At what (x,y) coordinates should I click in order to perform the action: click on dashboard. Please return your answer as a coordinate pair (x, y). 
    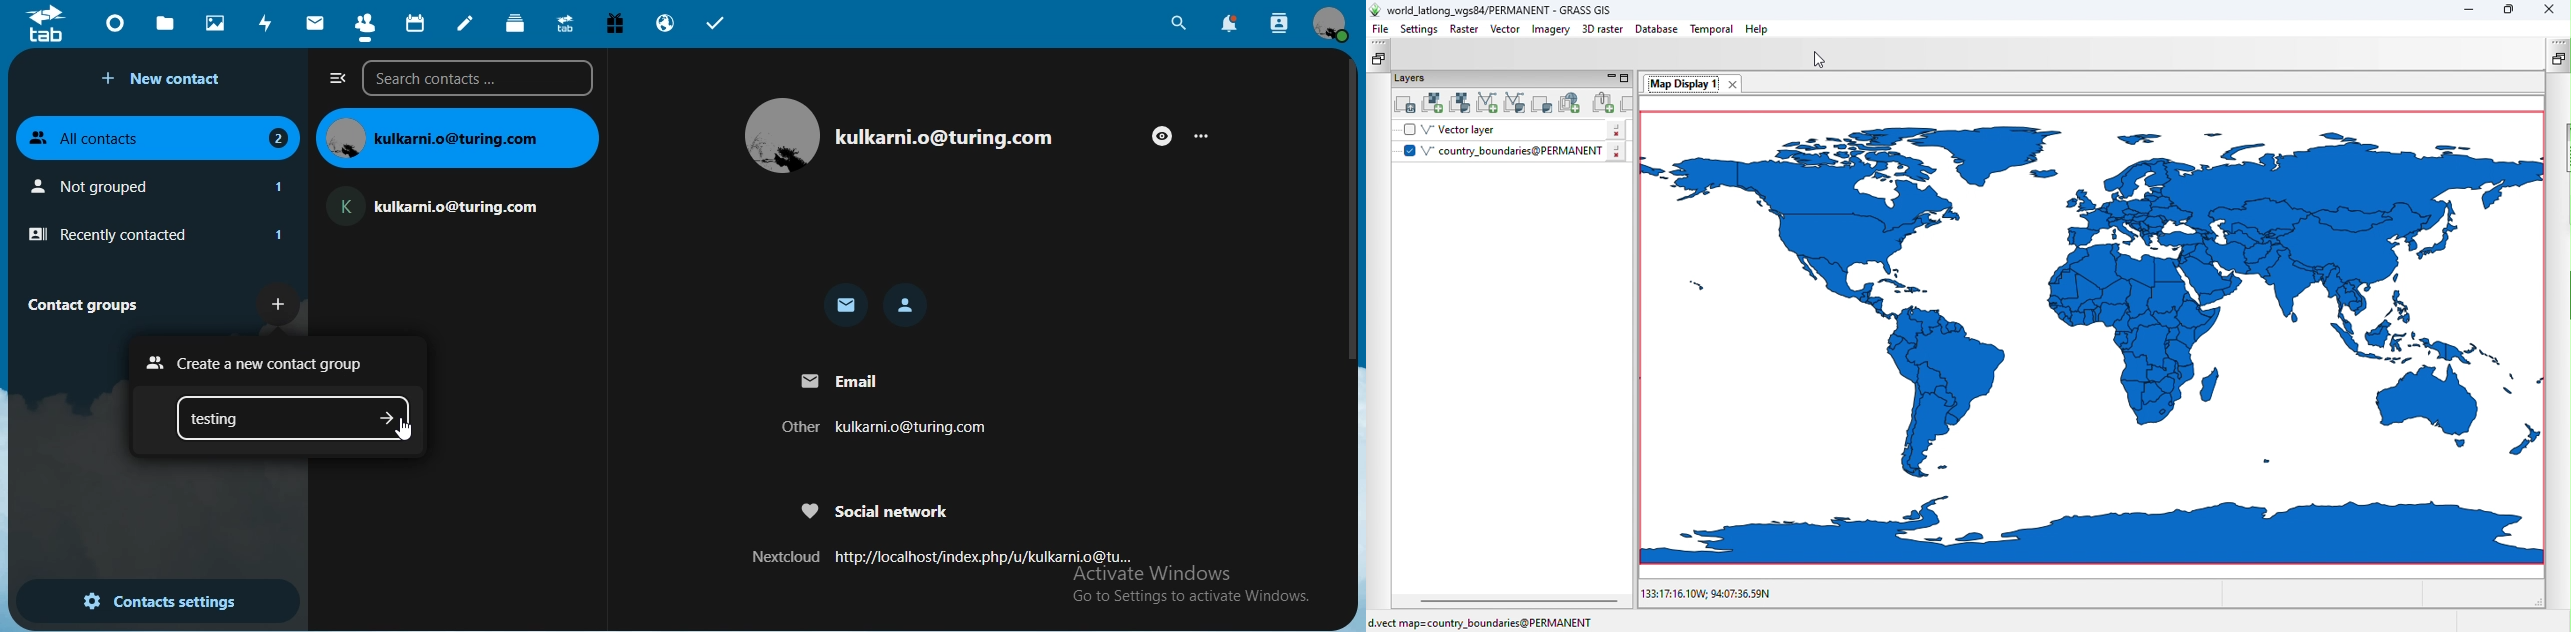
    Looking at the image, I should click on (118, 28).